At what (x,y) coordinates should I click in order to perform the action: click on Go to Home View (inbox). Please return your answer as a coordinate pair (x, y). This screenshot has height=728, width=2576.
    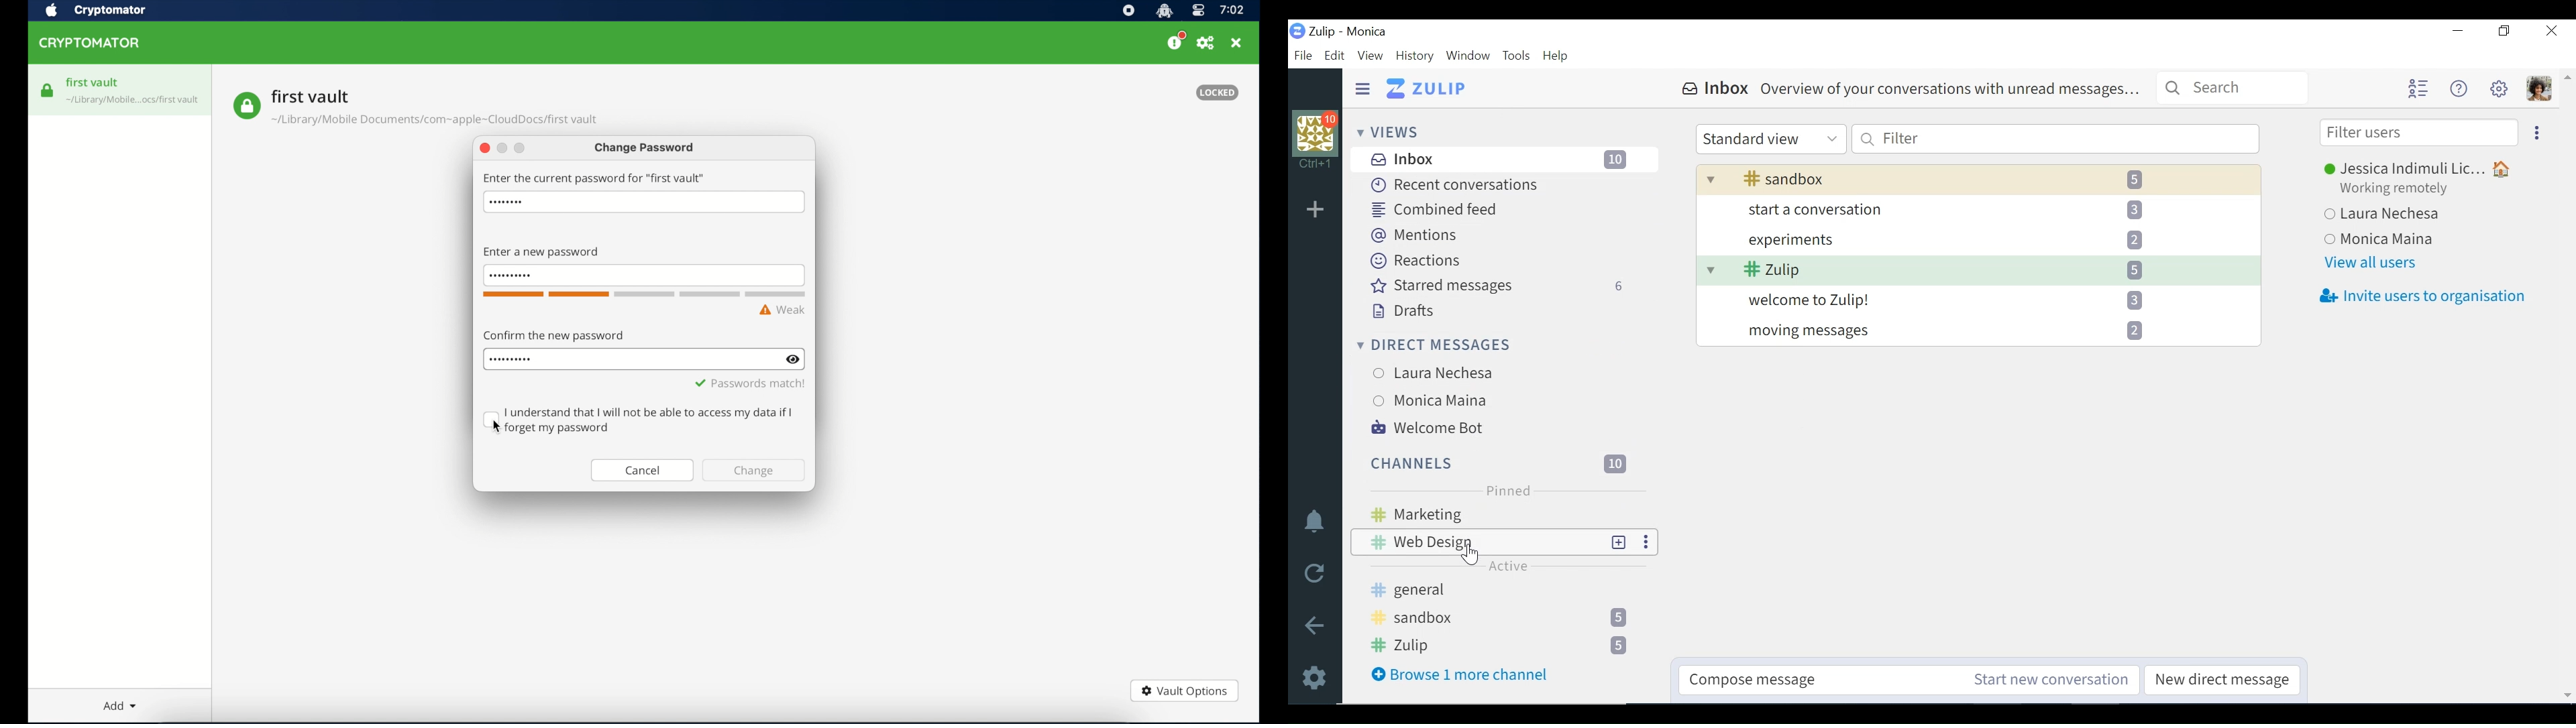
    Looking at the image, I should click on (1428, 89).